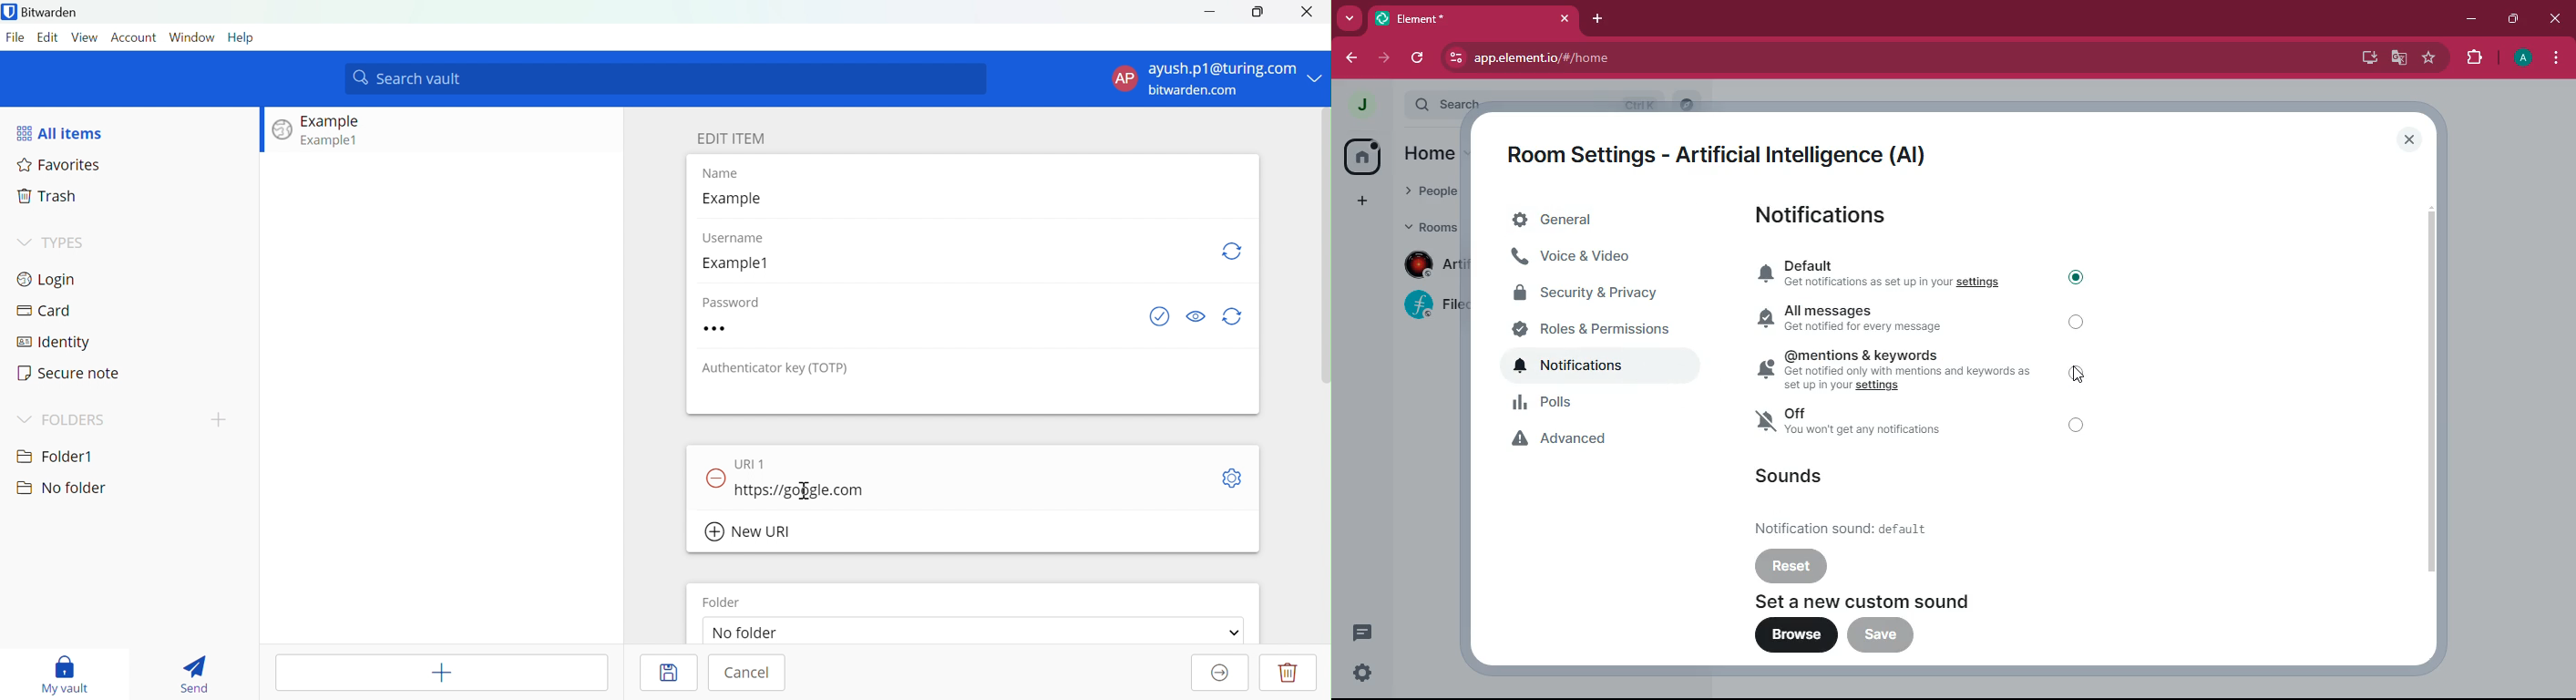  What do you see at coordinates (1888, 275) in the screenshot?
I see `default` at bounding box center [1888, 275].